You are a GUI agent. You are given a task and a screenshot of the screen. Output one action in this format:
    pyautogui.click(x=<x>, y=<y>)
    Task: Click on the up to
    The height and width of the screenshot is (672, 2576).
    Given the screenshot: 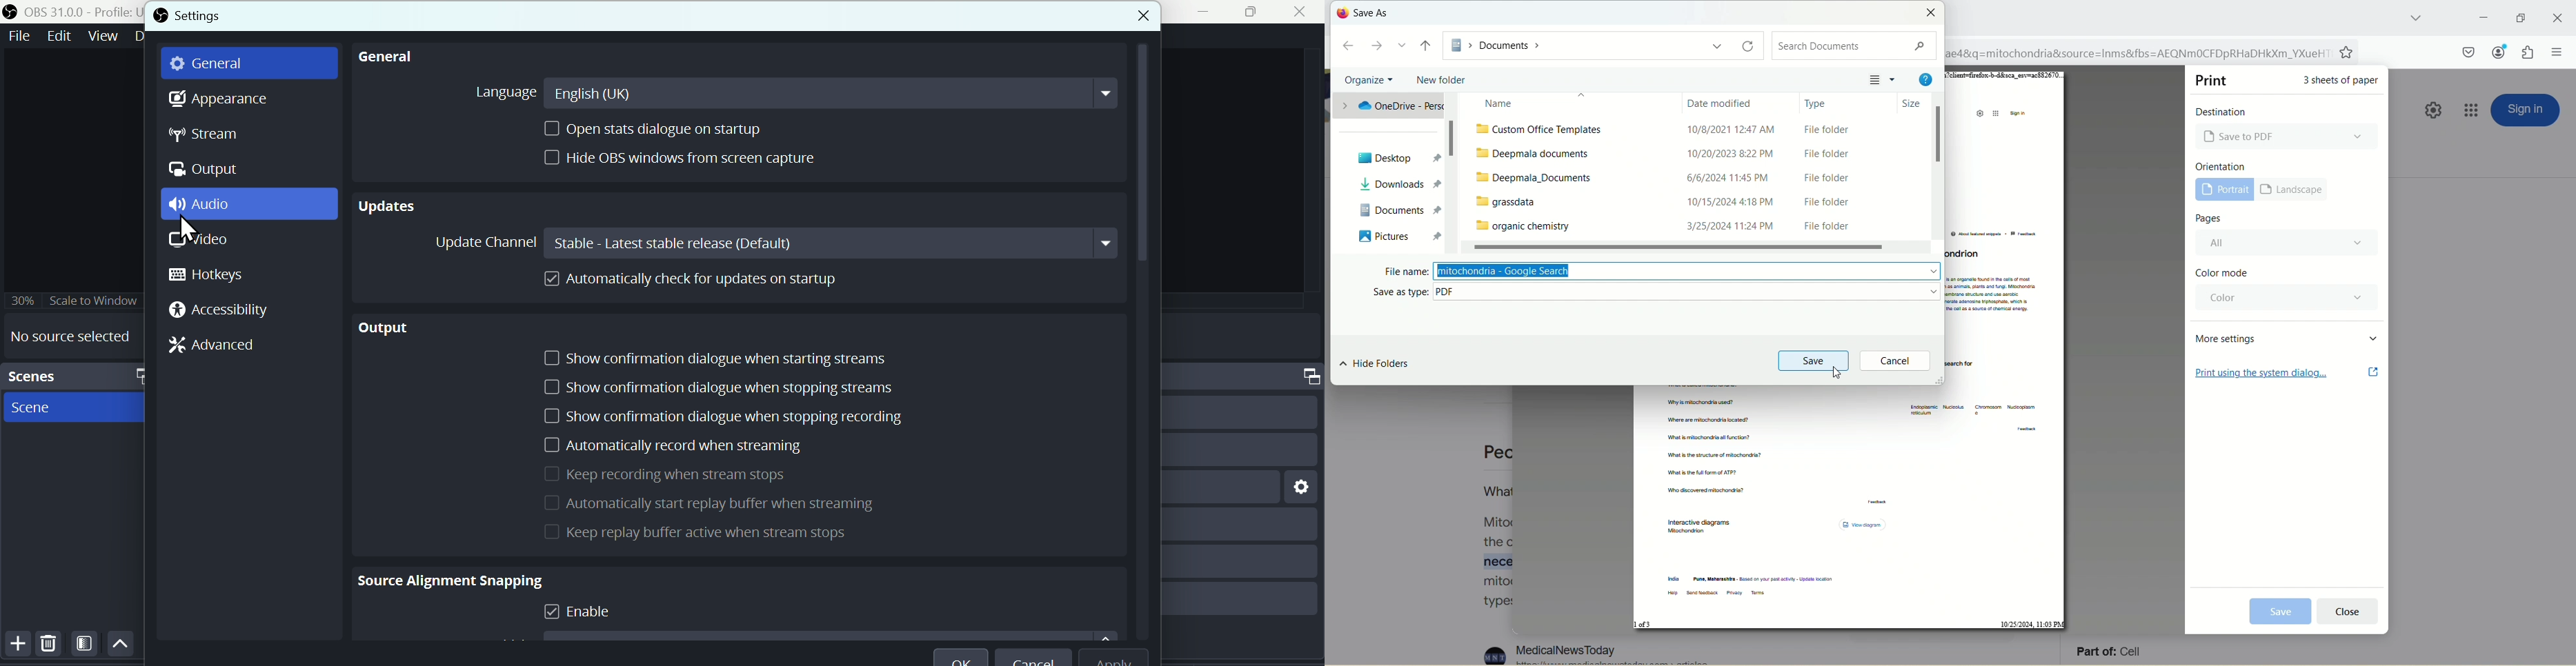 What is the action you would take?
    pyautogui.click(x=1424, y=45)
    